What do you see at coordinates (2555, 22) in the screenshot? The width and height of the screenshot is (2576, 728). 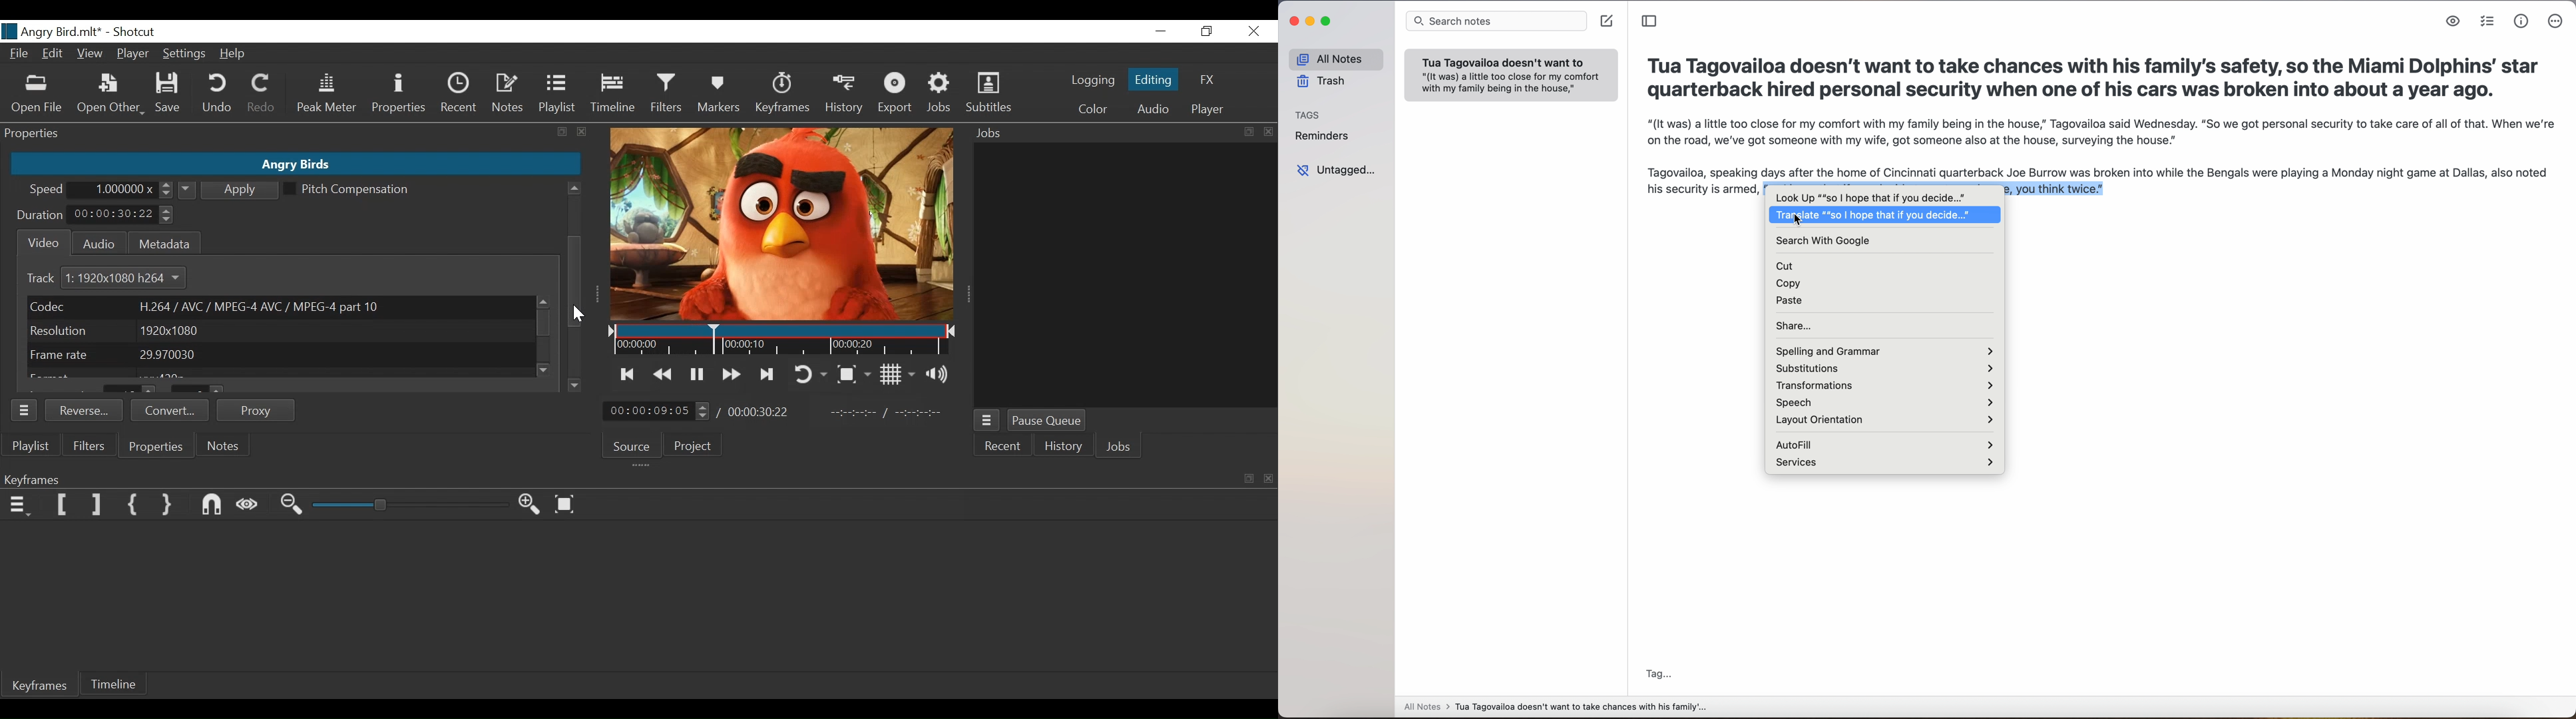 I see `more options` at bounding box center [2555, 22].